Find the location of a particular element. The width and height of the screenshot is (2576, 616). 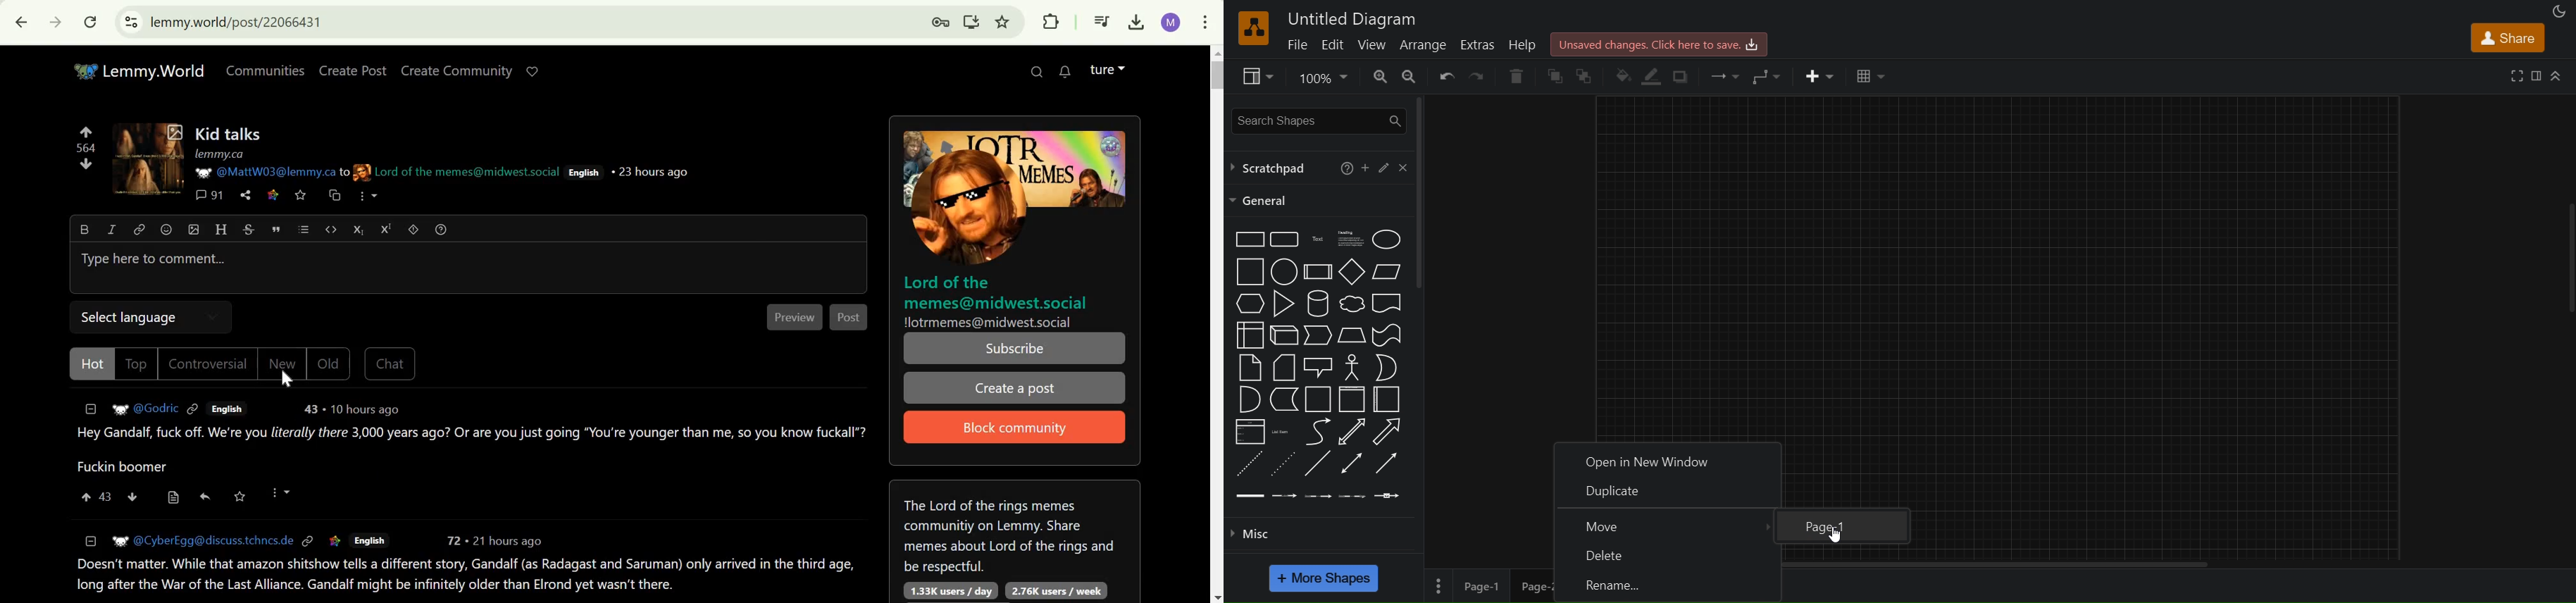

click here to save is located at coordinates (1660, 43).